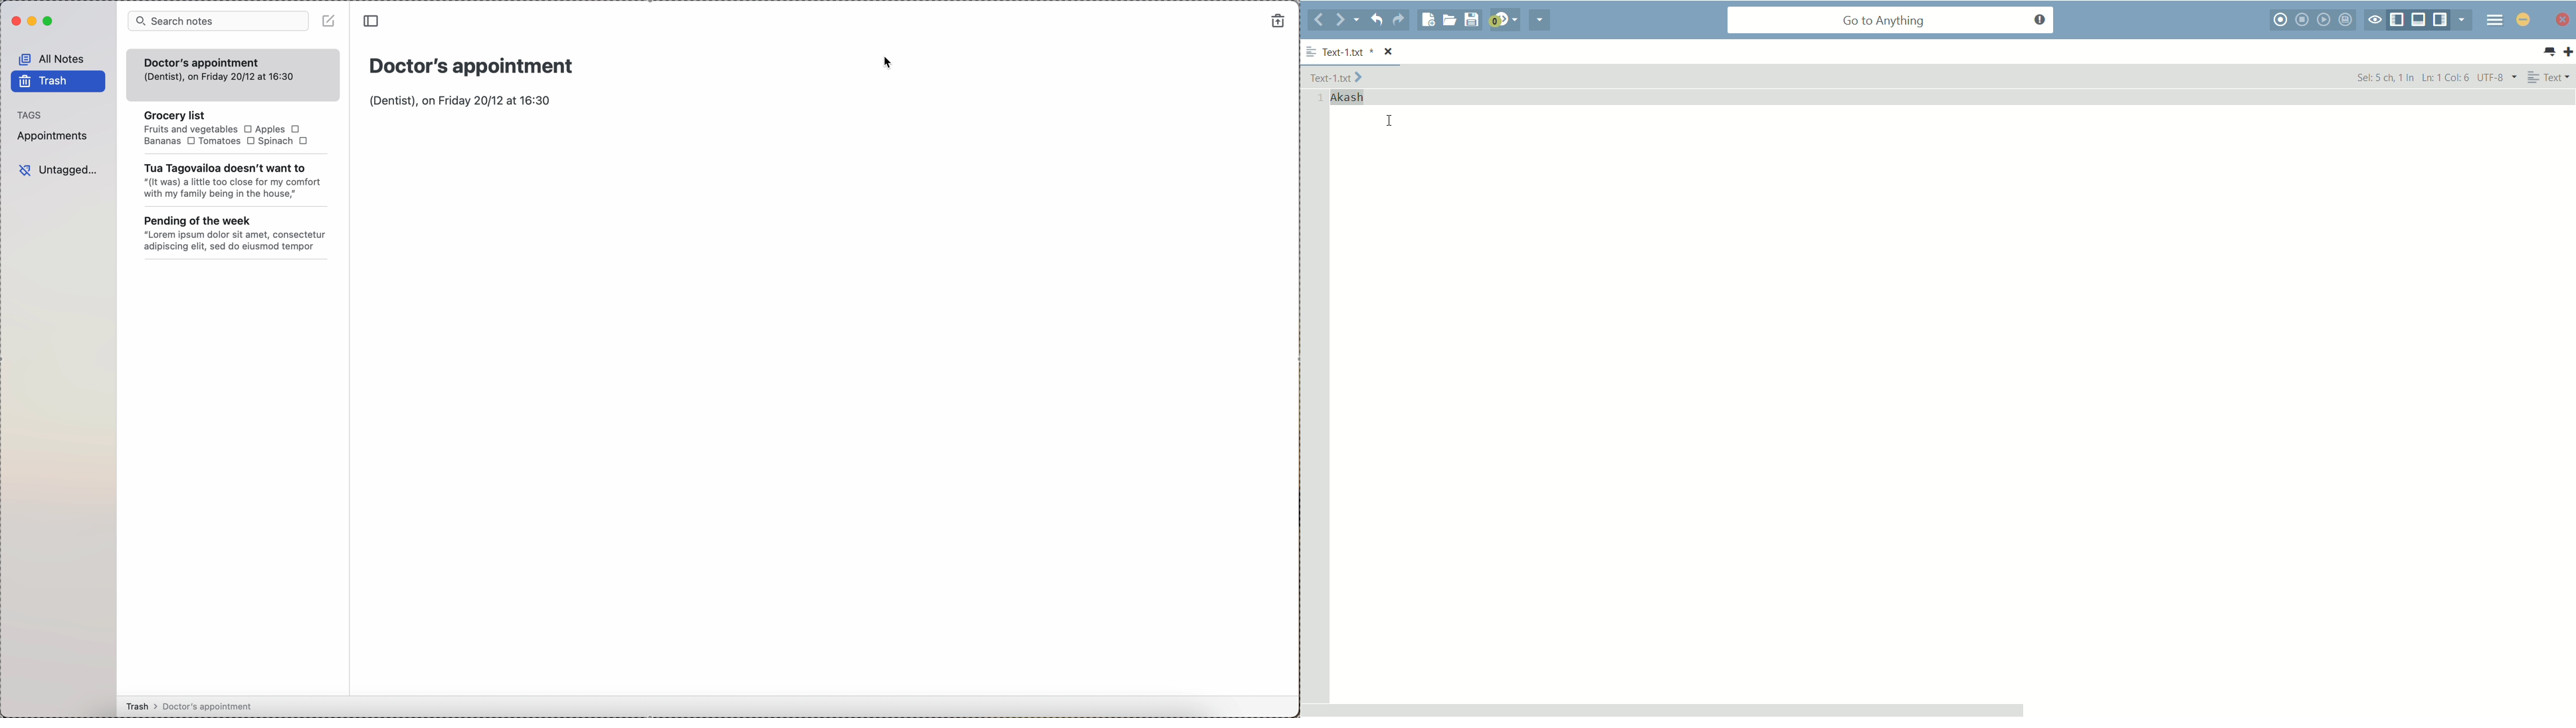 This screenshot has height=728, width=2576. Describe the element at coordinates (1279, 20) in the screenshot. I see `restore notes` at that location.